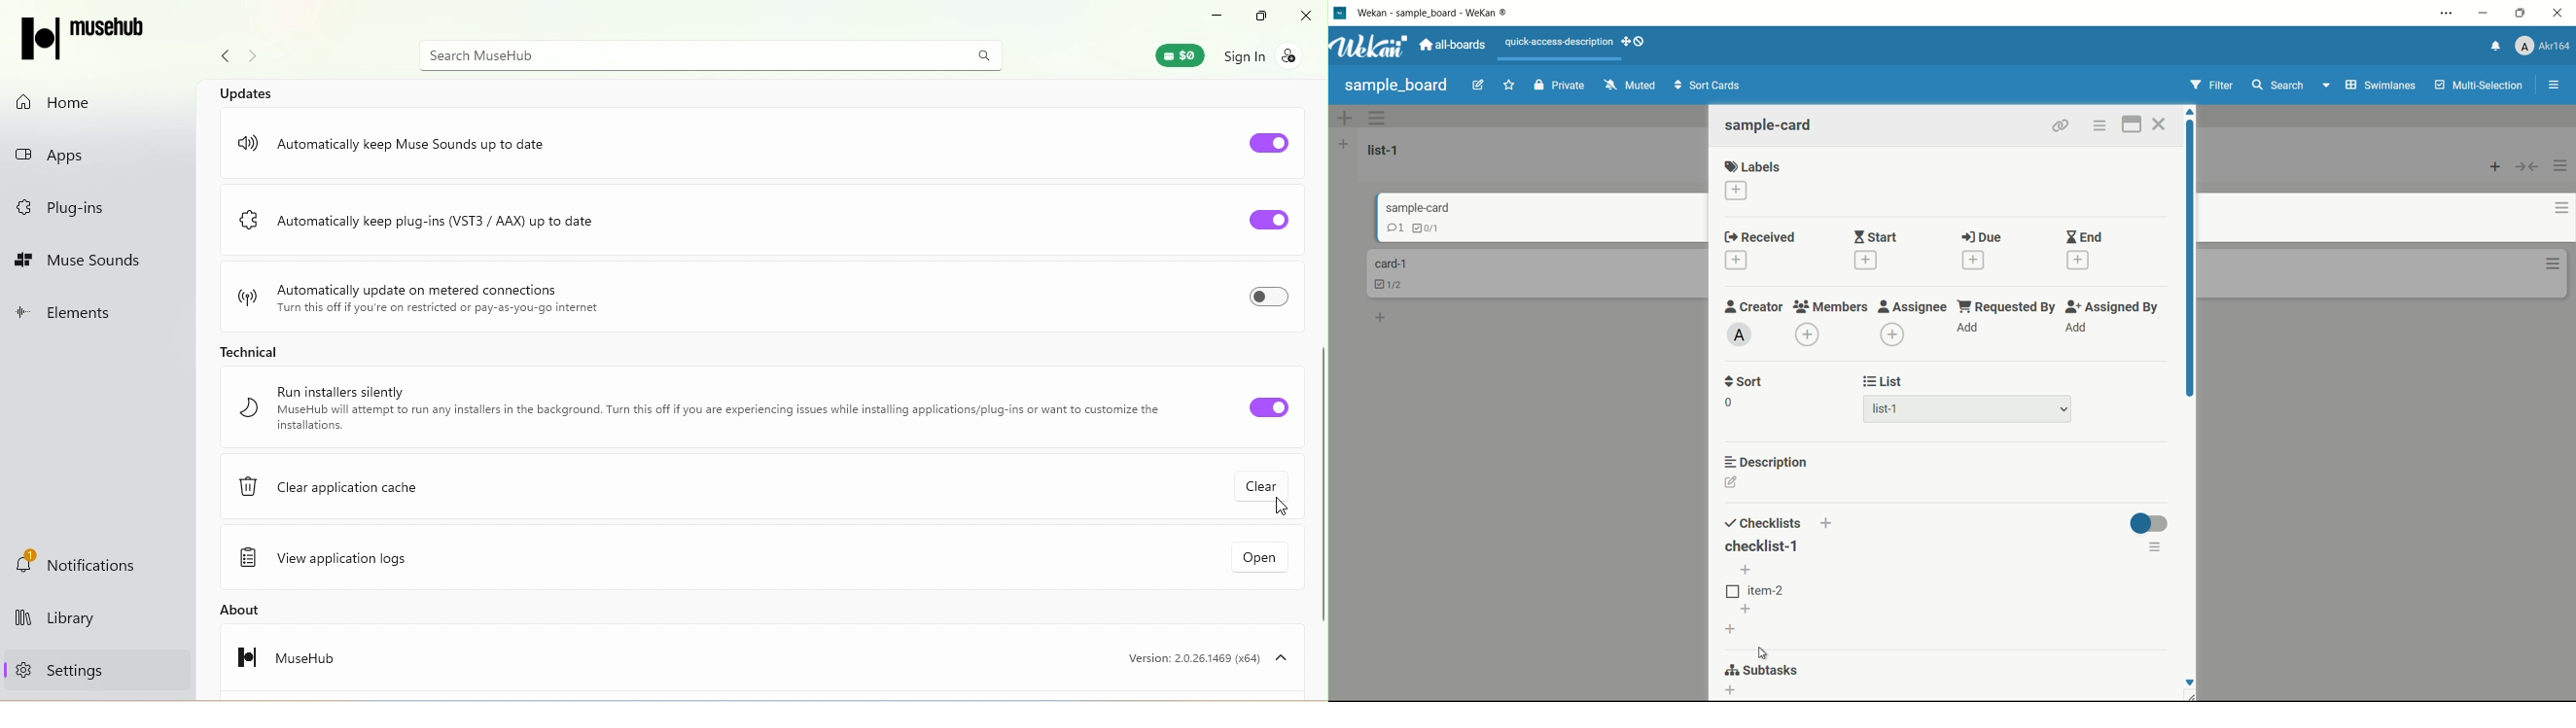 The image size is (2576, 728). I want to click on add card to top of list, so click(2496, 168).